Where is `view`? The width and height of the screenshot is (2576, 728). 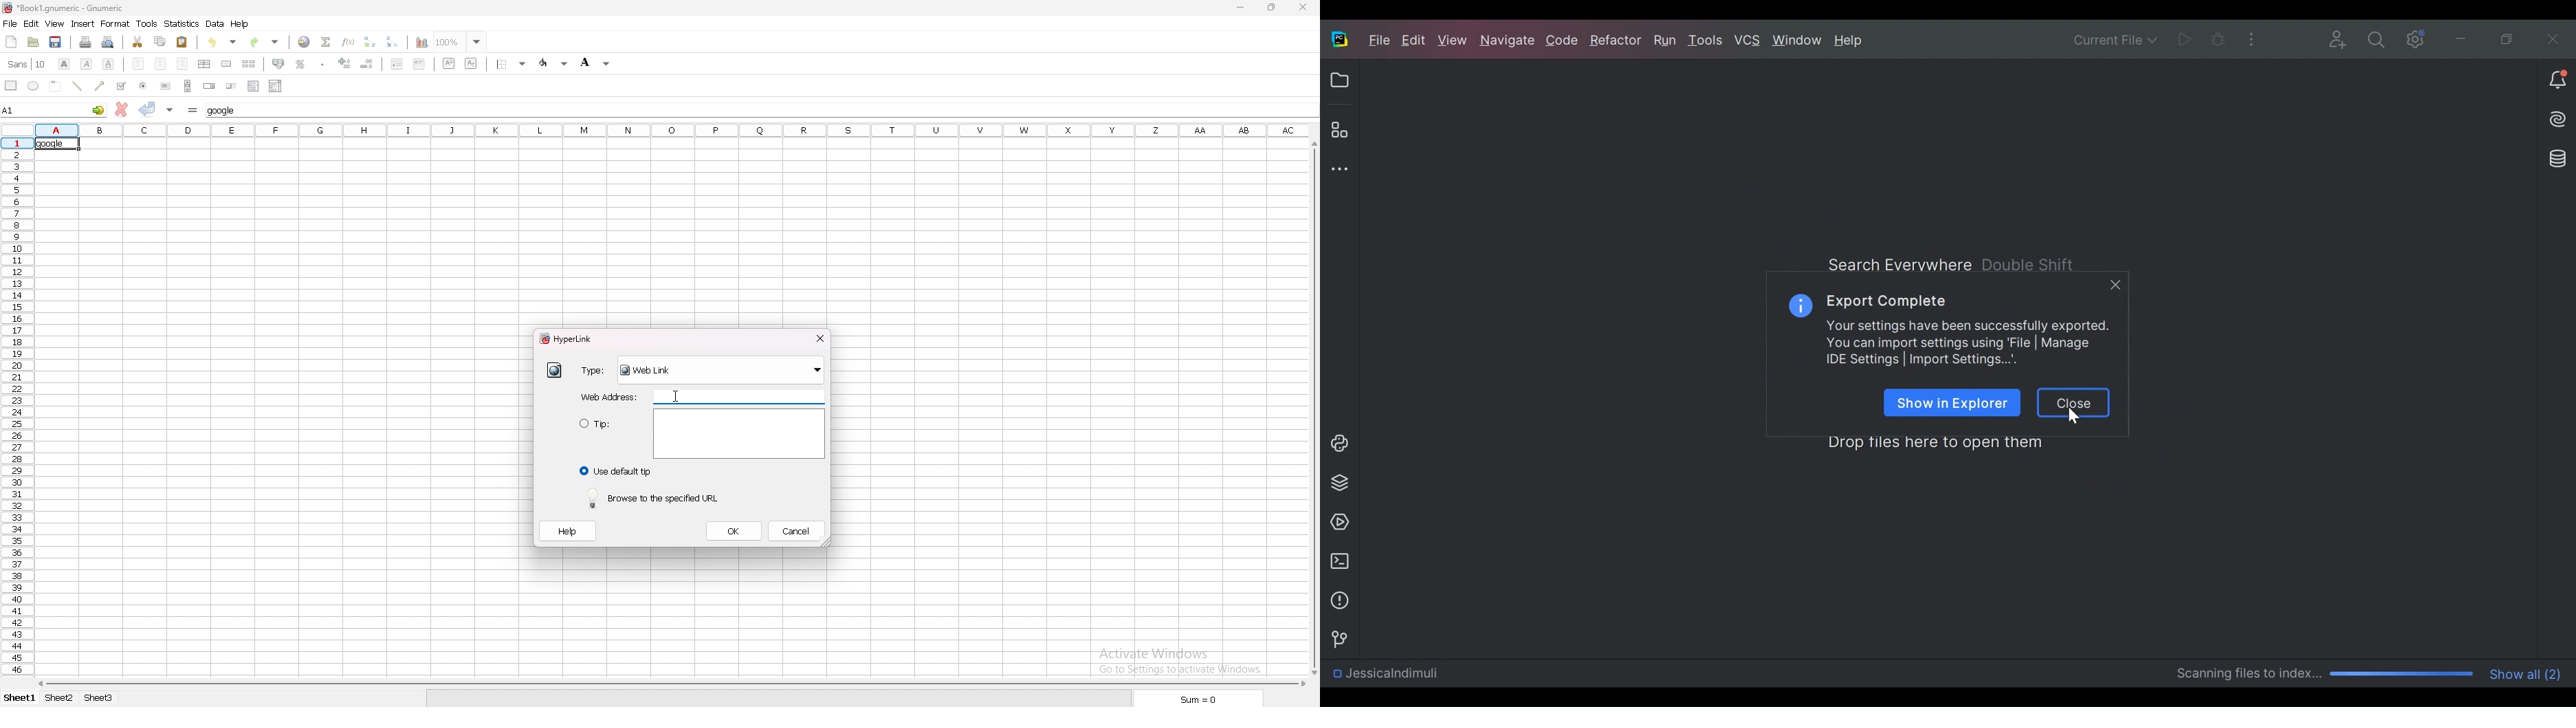
view is located at coordinates (55, 23).